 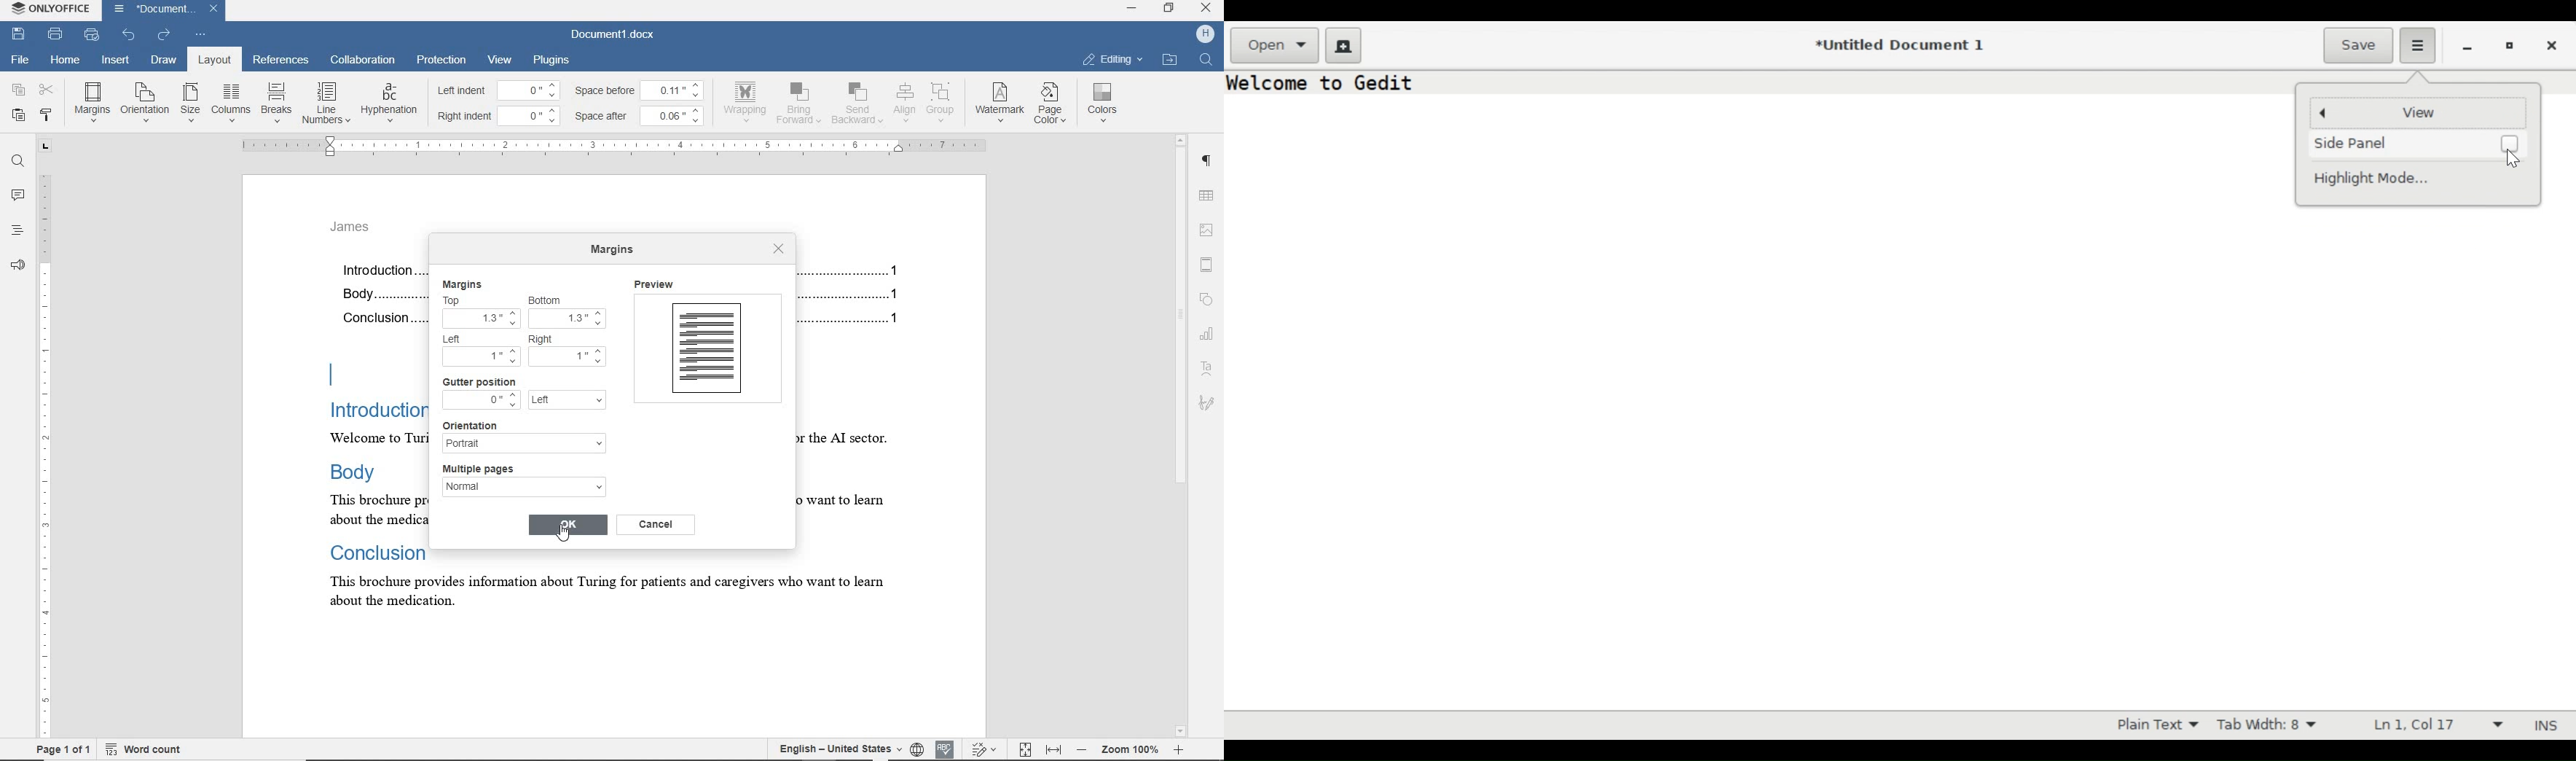 What do you see at coordinates (389, 104) in the screenshot?
I see `hyphenation` at bounding box center [389, 104].